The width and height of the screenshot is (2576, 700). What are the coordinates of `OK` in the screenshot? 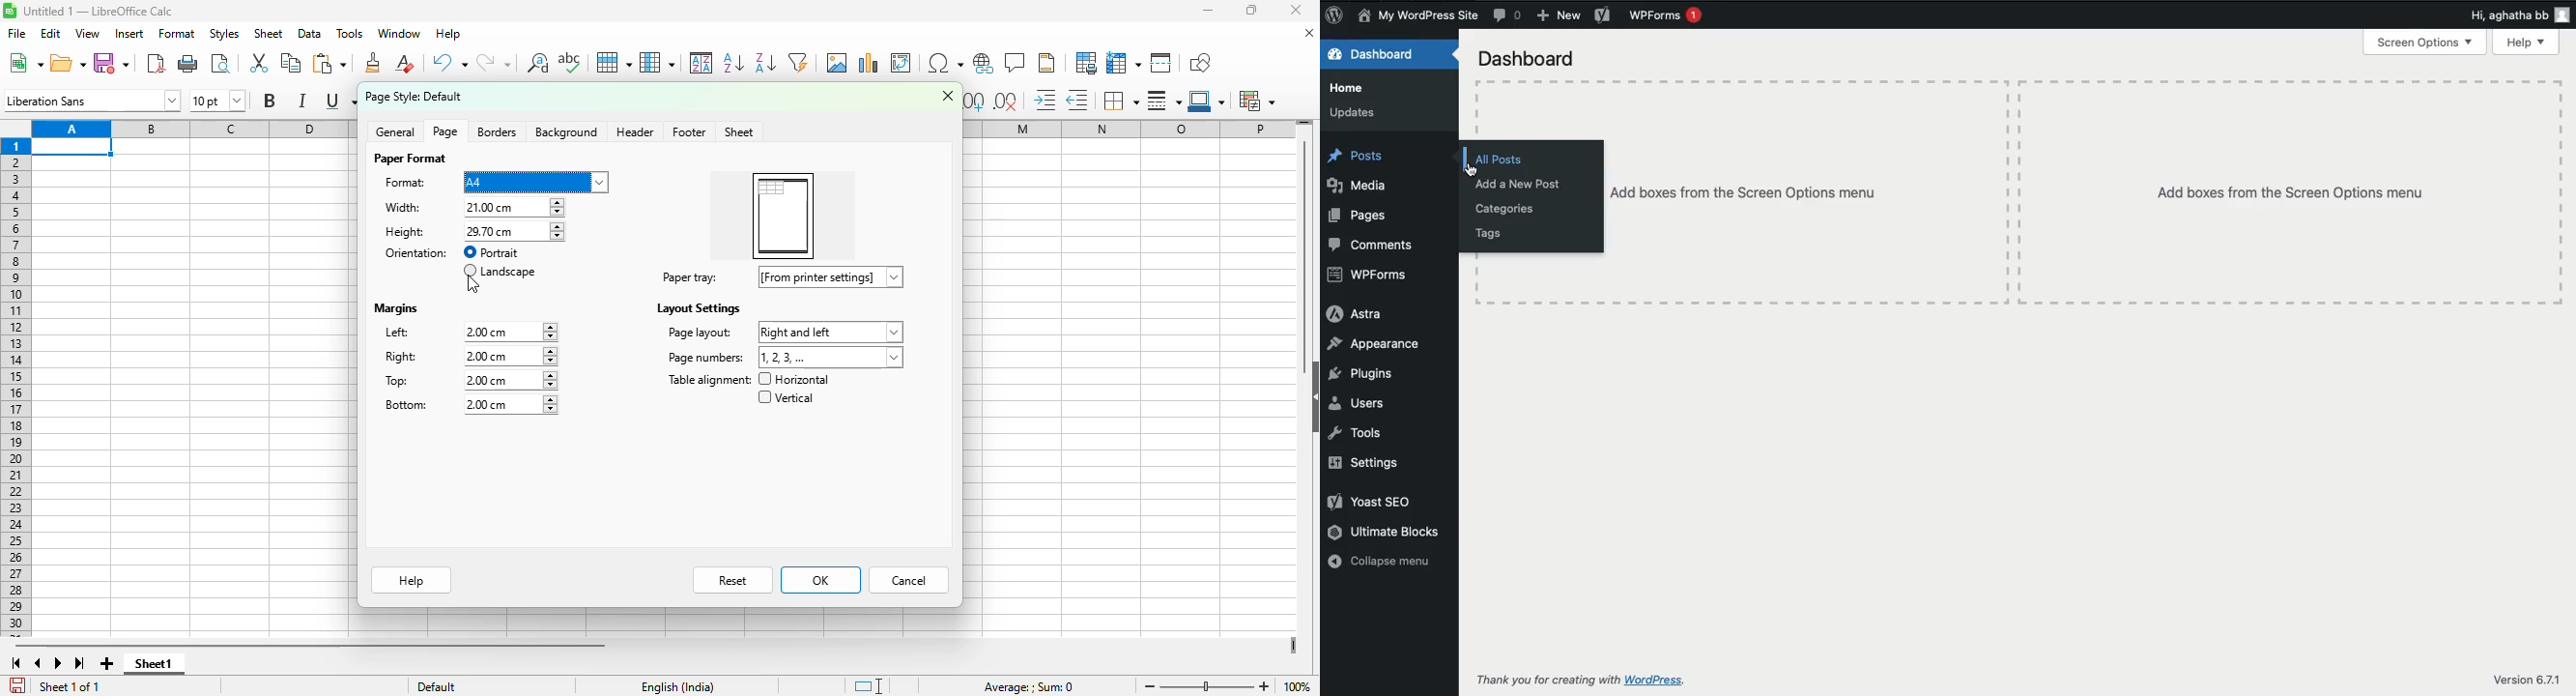 It's located at (821, 580).